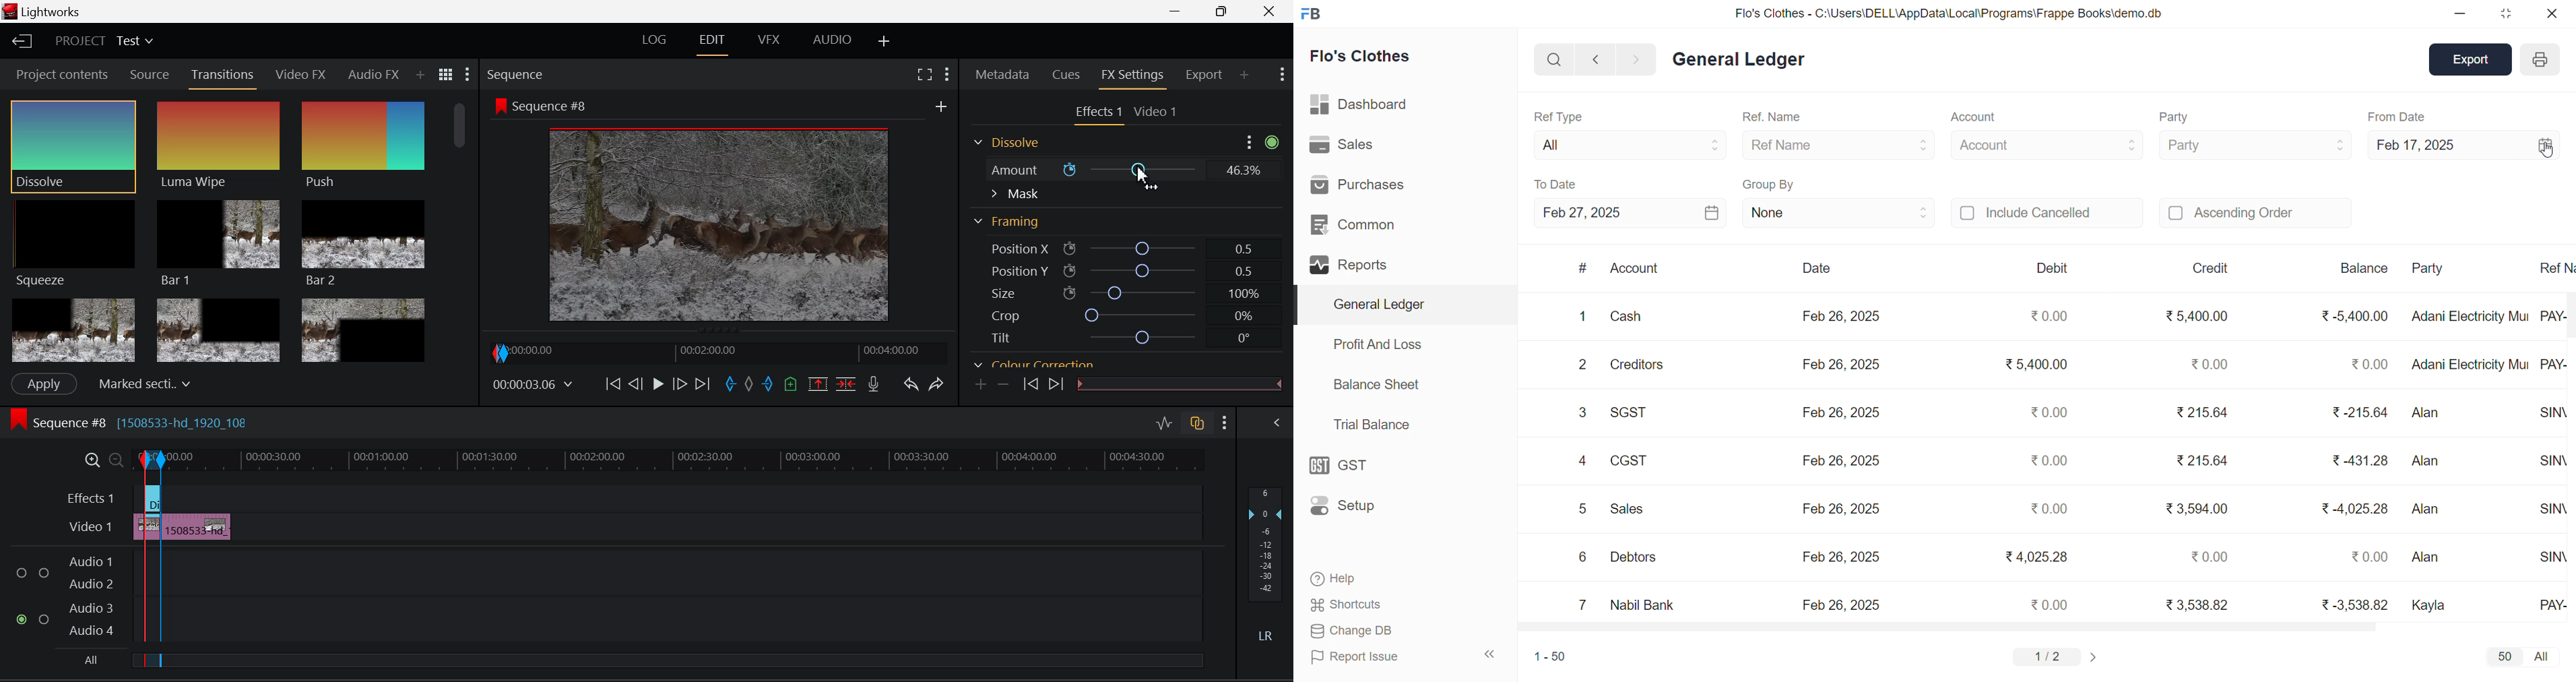  Describe the element at coordinates (1816, 268) in the screenshot. I see `Date` at that location.